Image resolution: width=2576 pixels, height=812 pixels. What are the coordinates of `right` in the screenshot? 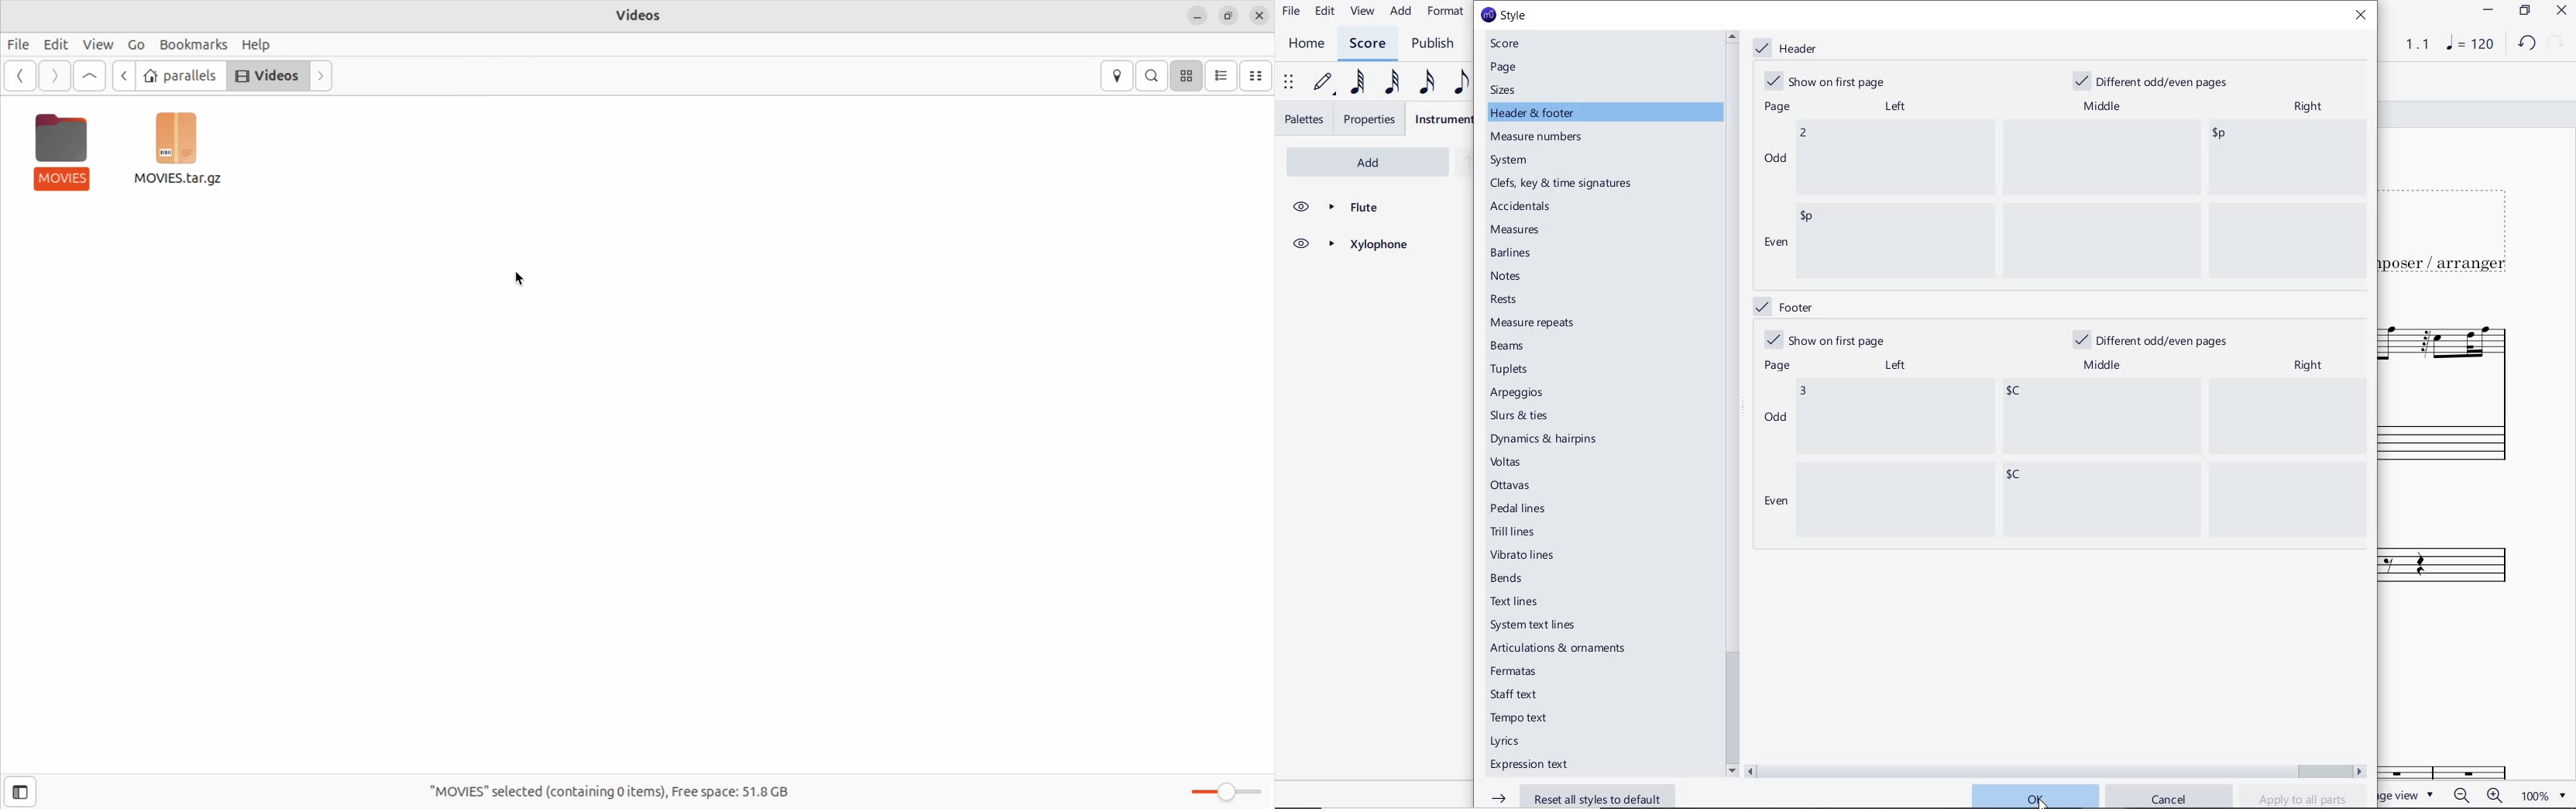 It's located at (2307, 108).